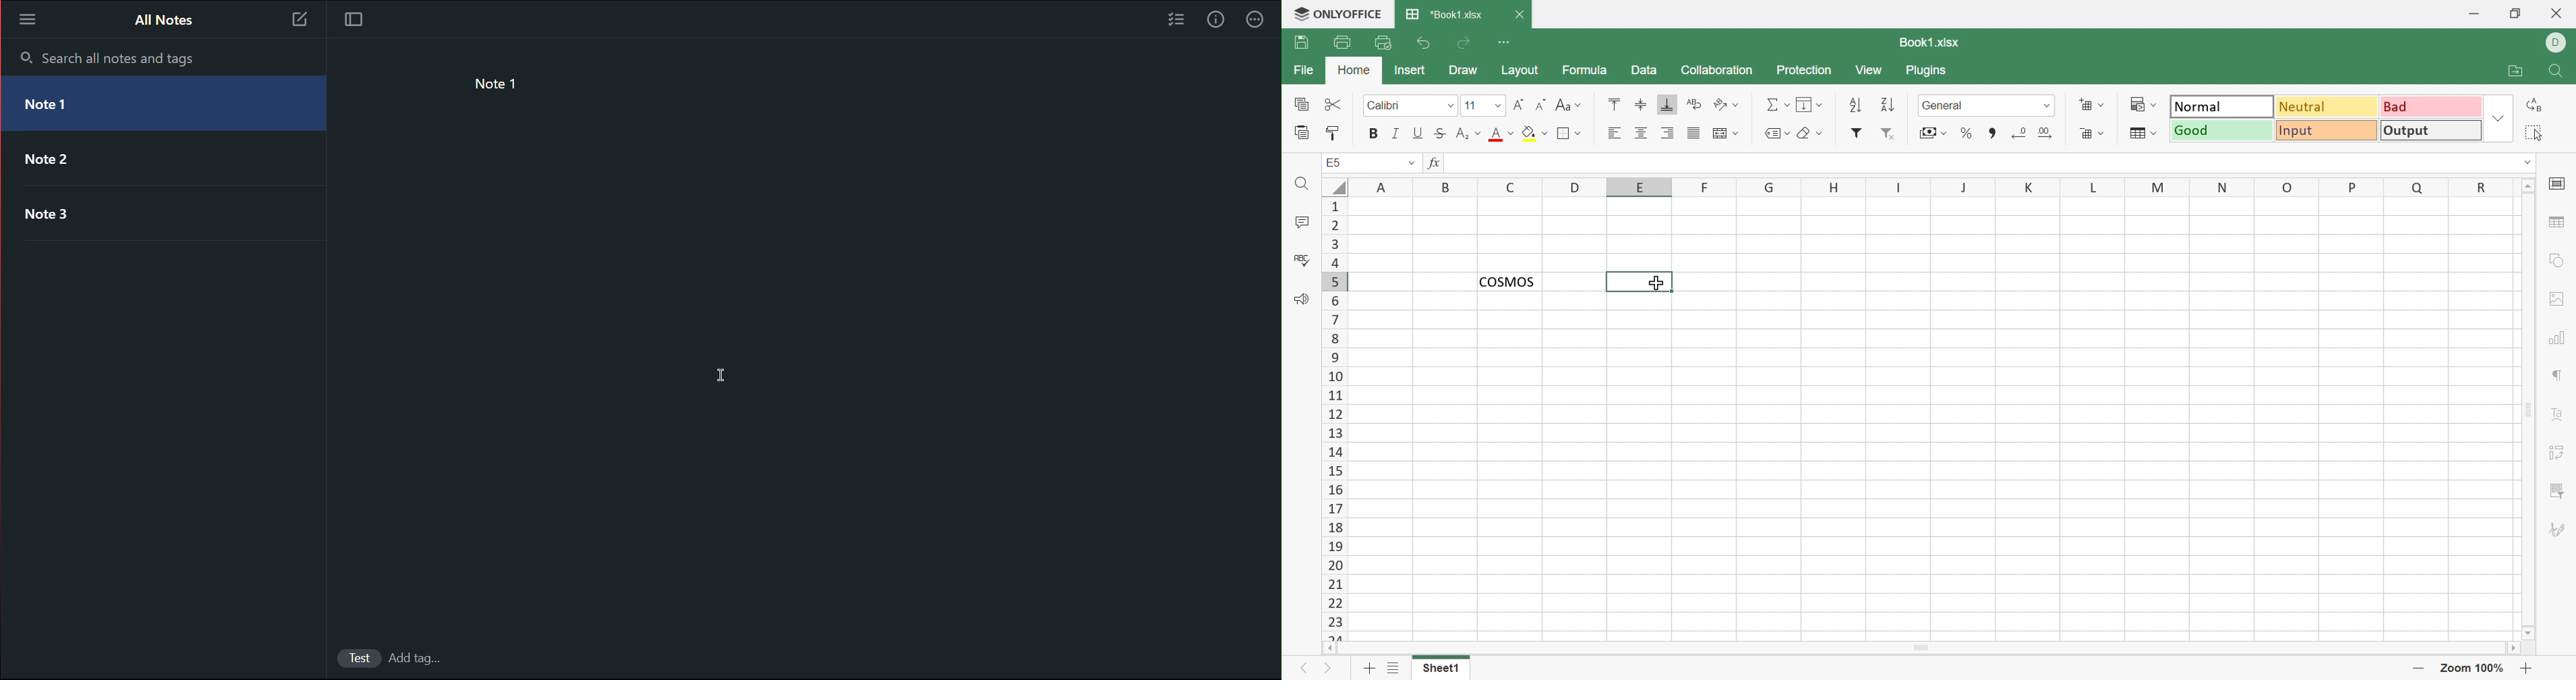  Describe the element at coordinates (1329, 671) in the screenshot. I see `Next` at that location.